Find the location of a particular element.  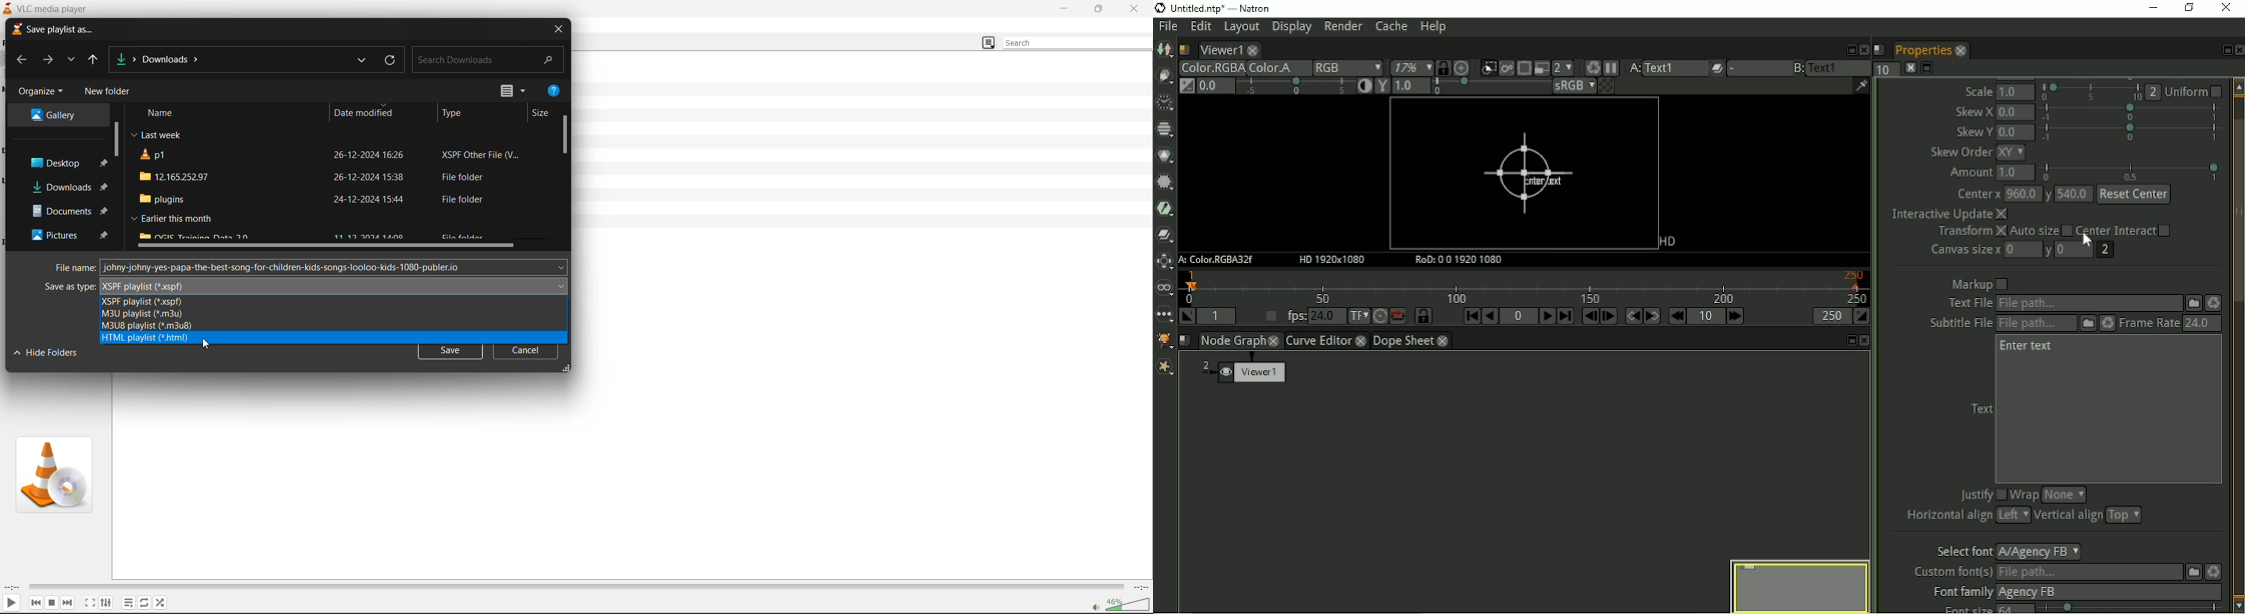

selection bar is located at coordinates (1295, 86).